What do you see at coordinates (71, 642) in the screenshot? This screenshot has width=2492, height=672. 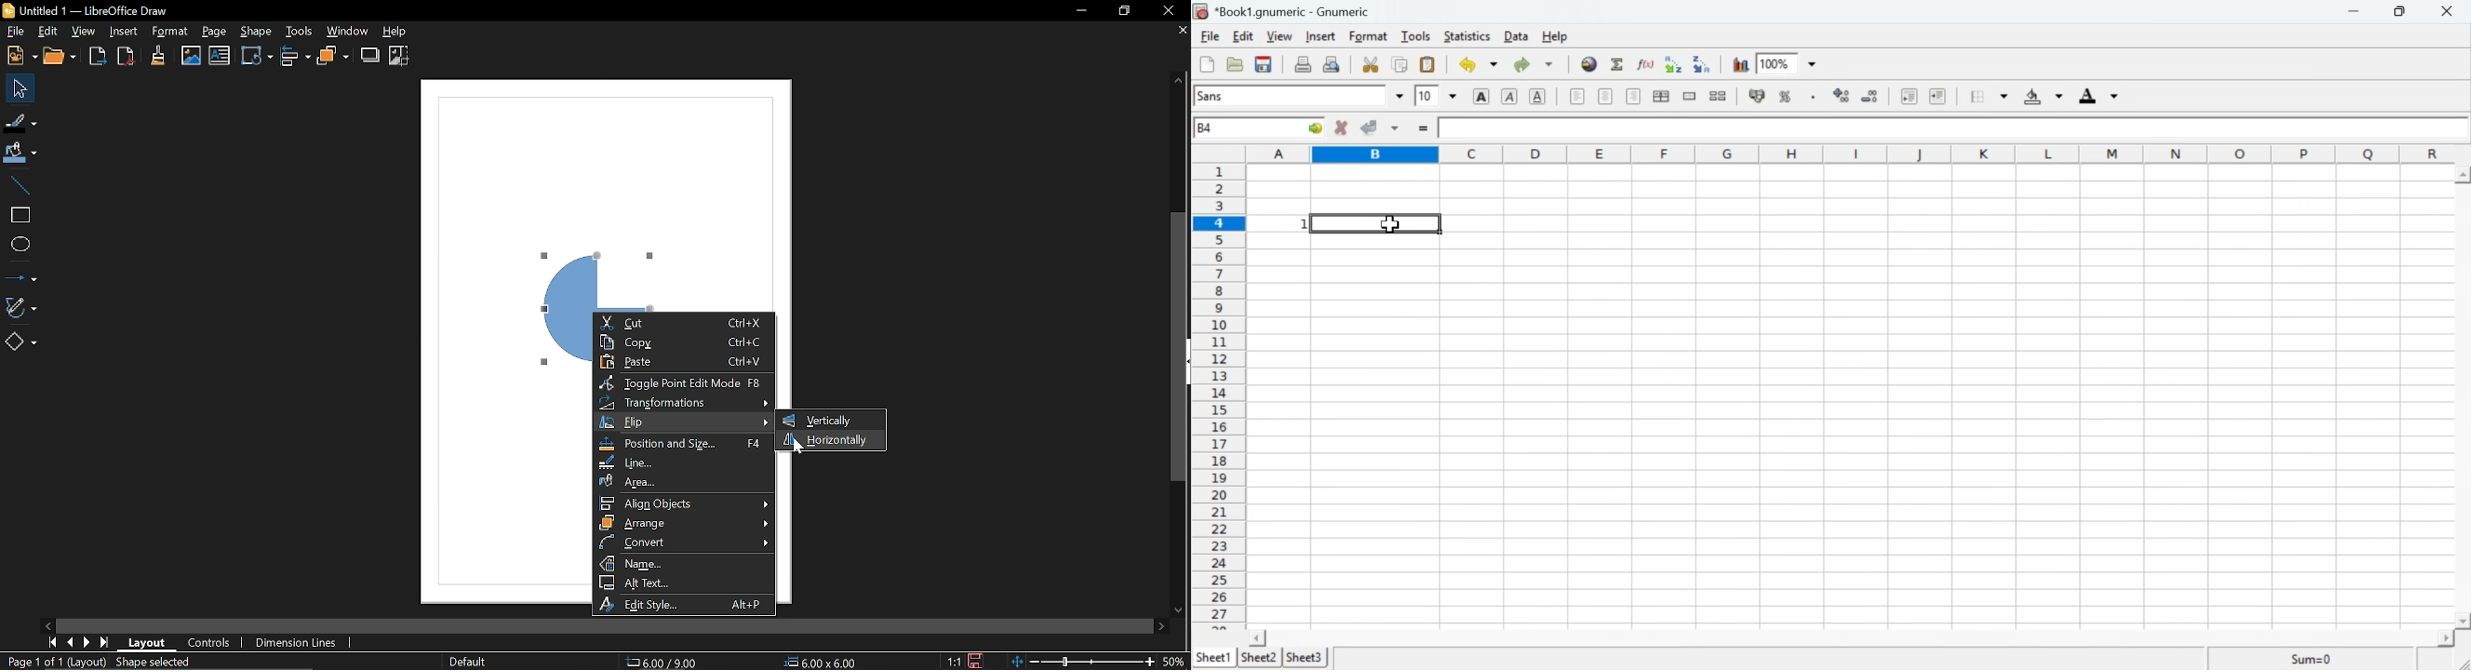 I see `Previous page` at bounding box center [71, 642].